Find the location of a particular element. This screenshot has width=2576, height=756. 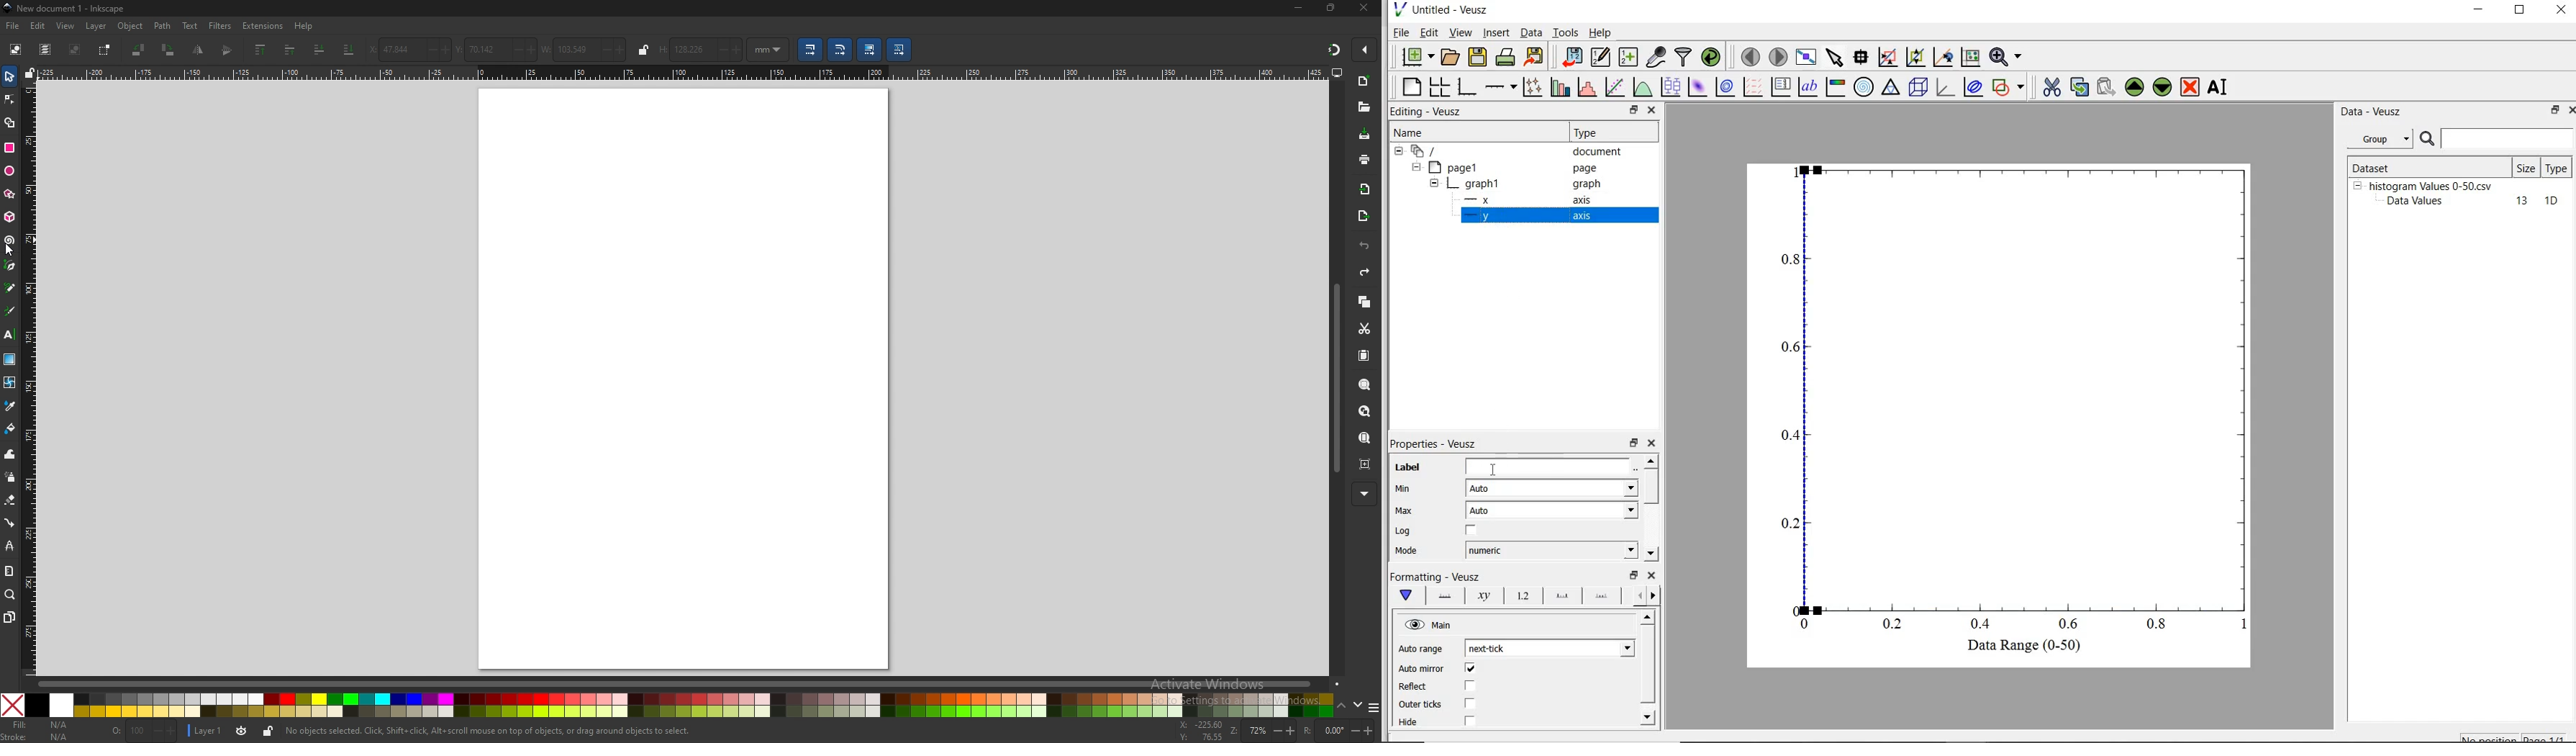

x- axis is located at coordinates (1480, 201).